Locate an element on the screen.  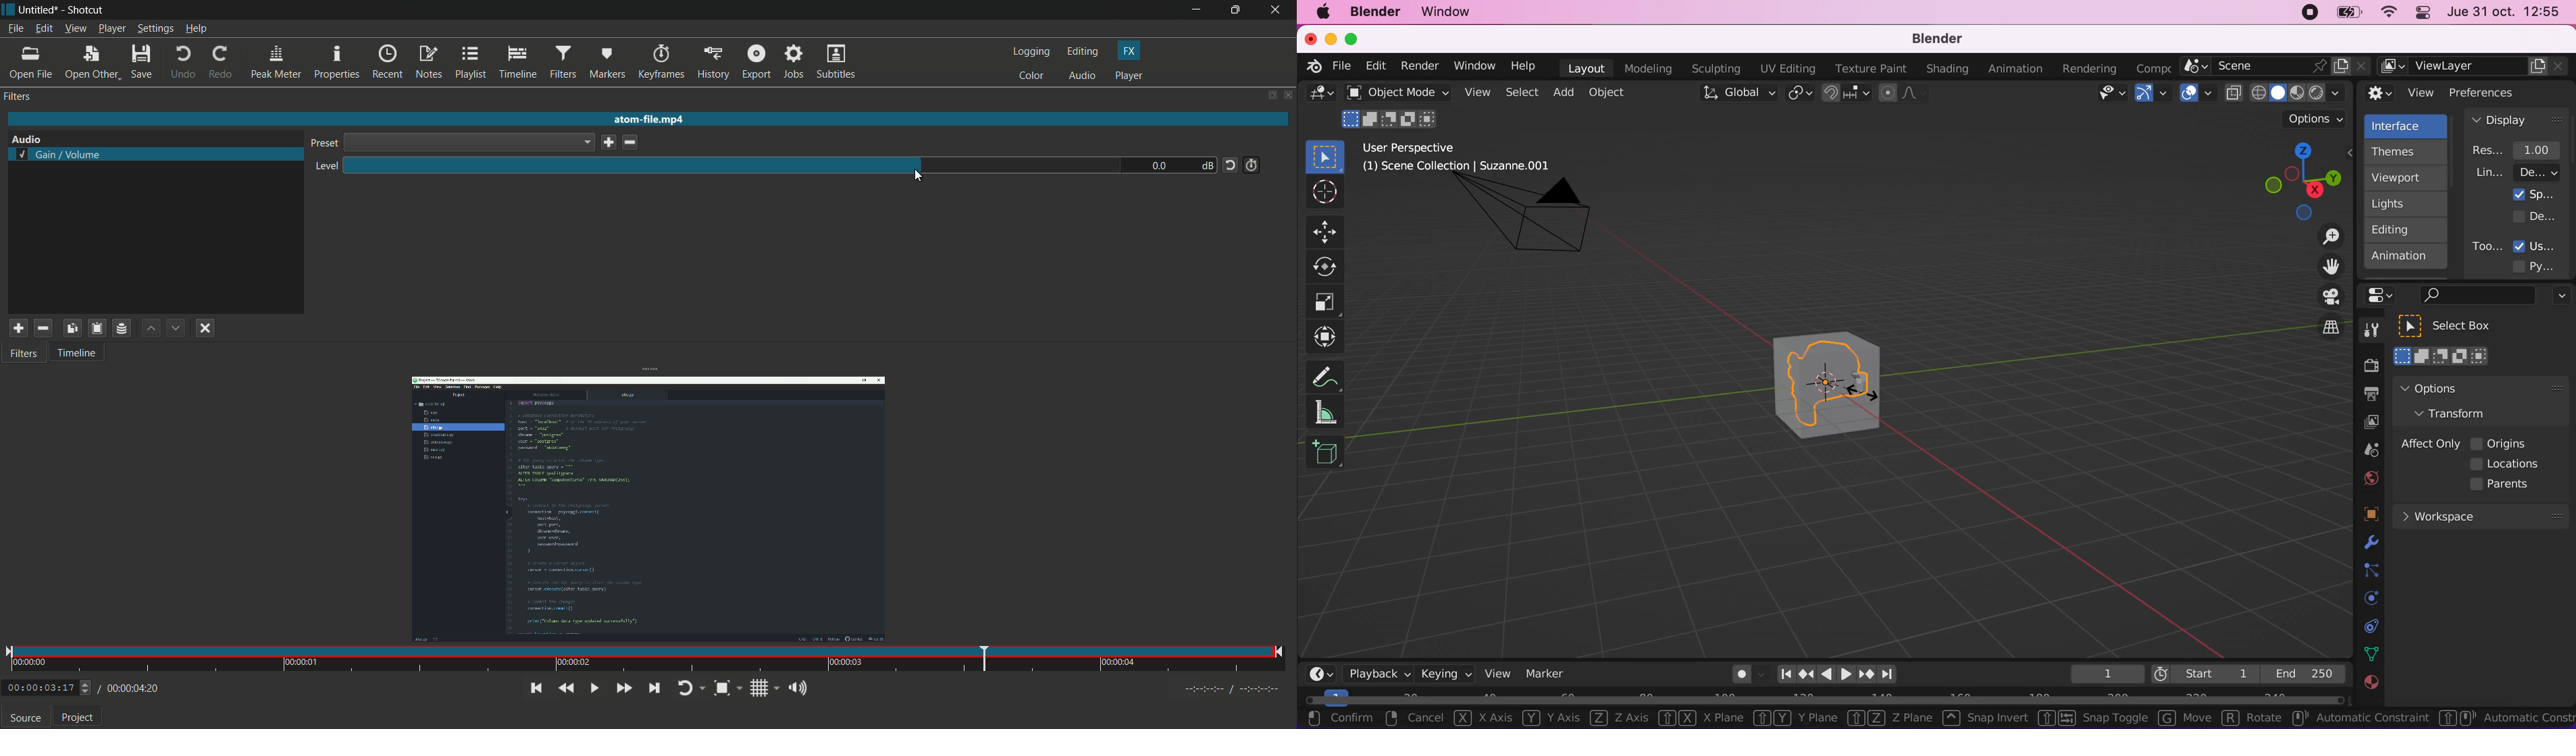
recent is located at coordinates (388, 63).